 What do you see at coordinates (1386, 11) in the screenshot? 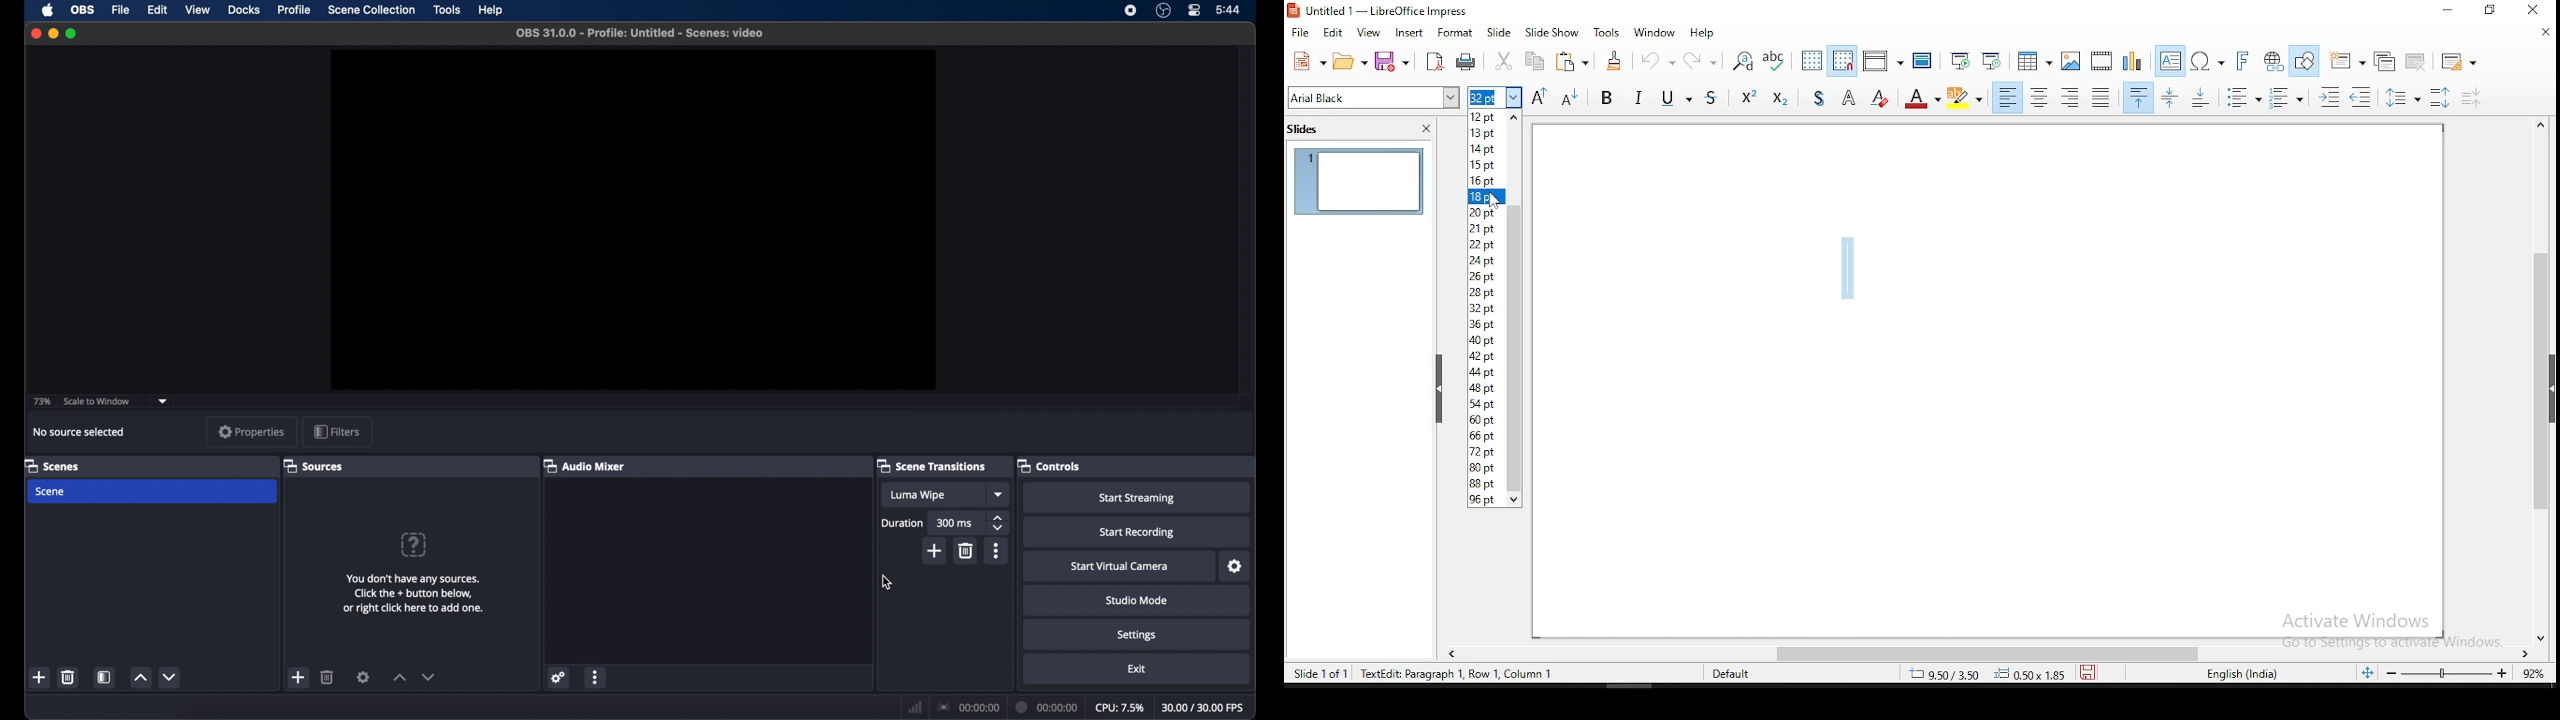
I see `icon and file name` at bounding box center [1386, 11].